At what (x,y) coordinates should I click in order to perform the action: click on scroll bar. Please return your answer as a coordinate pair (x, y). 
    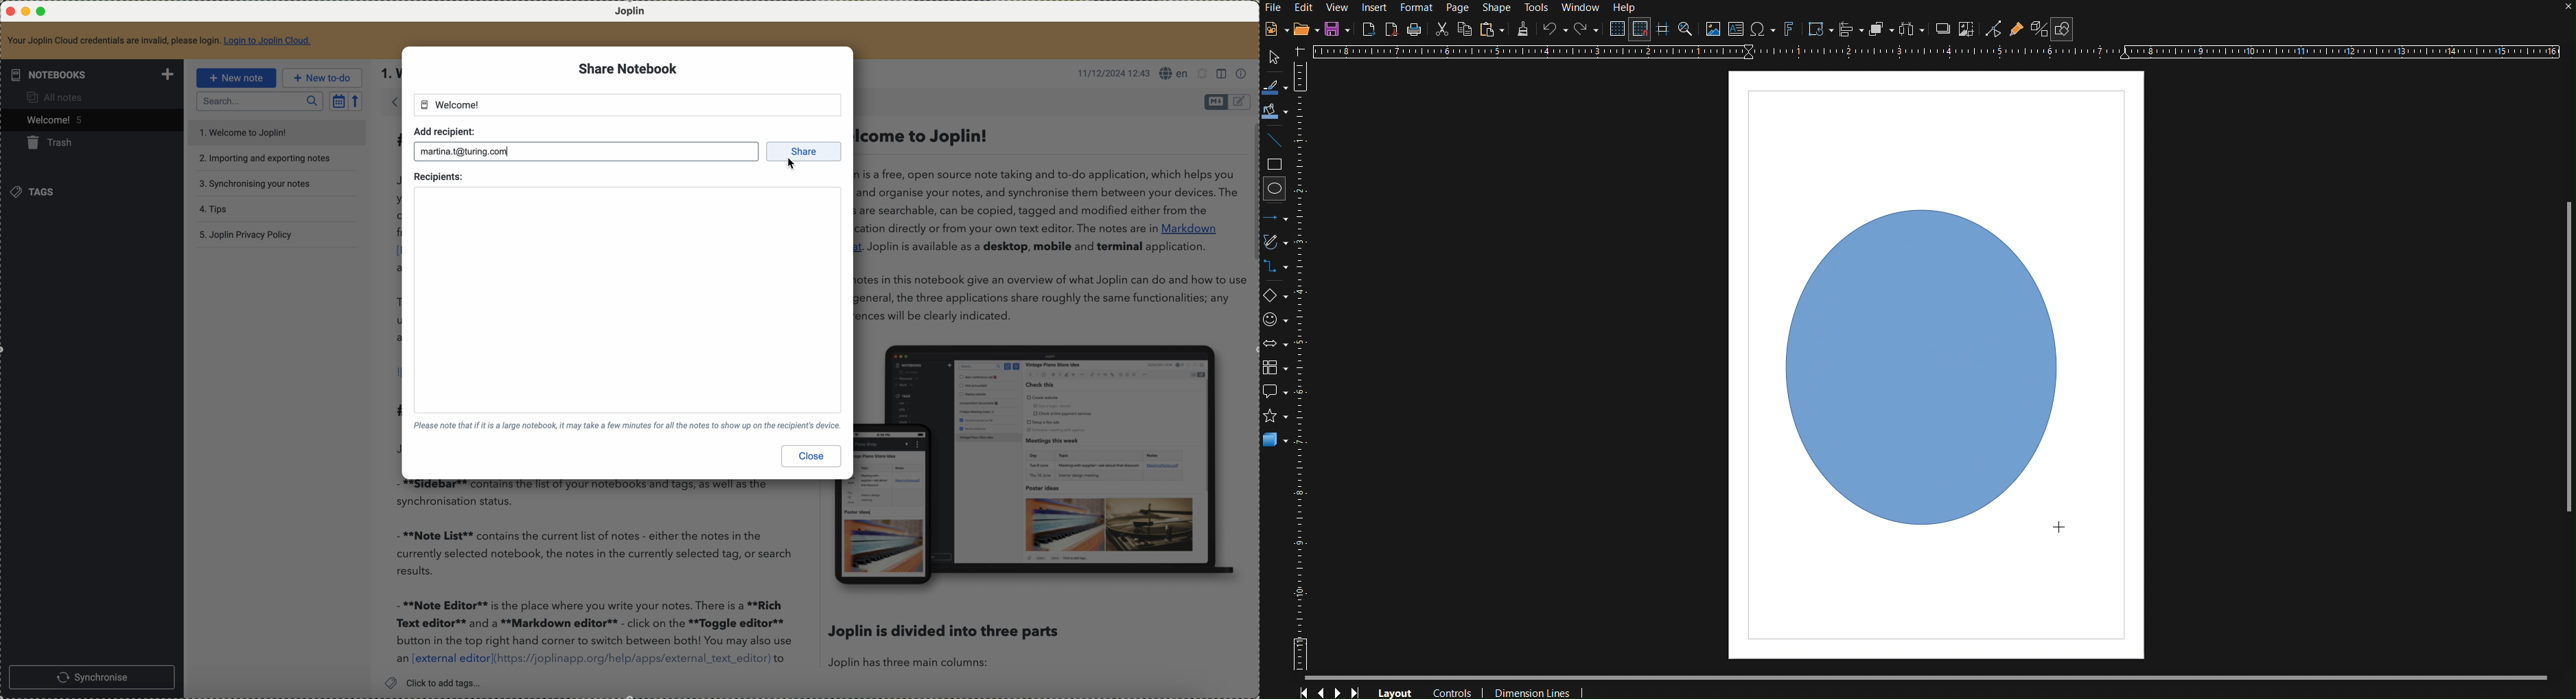
    Looking at the image, I should click on (1252, 194).